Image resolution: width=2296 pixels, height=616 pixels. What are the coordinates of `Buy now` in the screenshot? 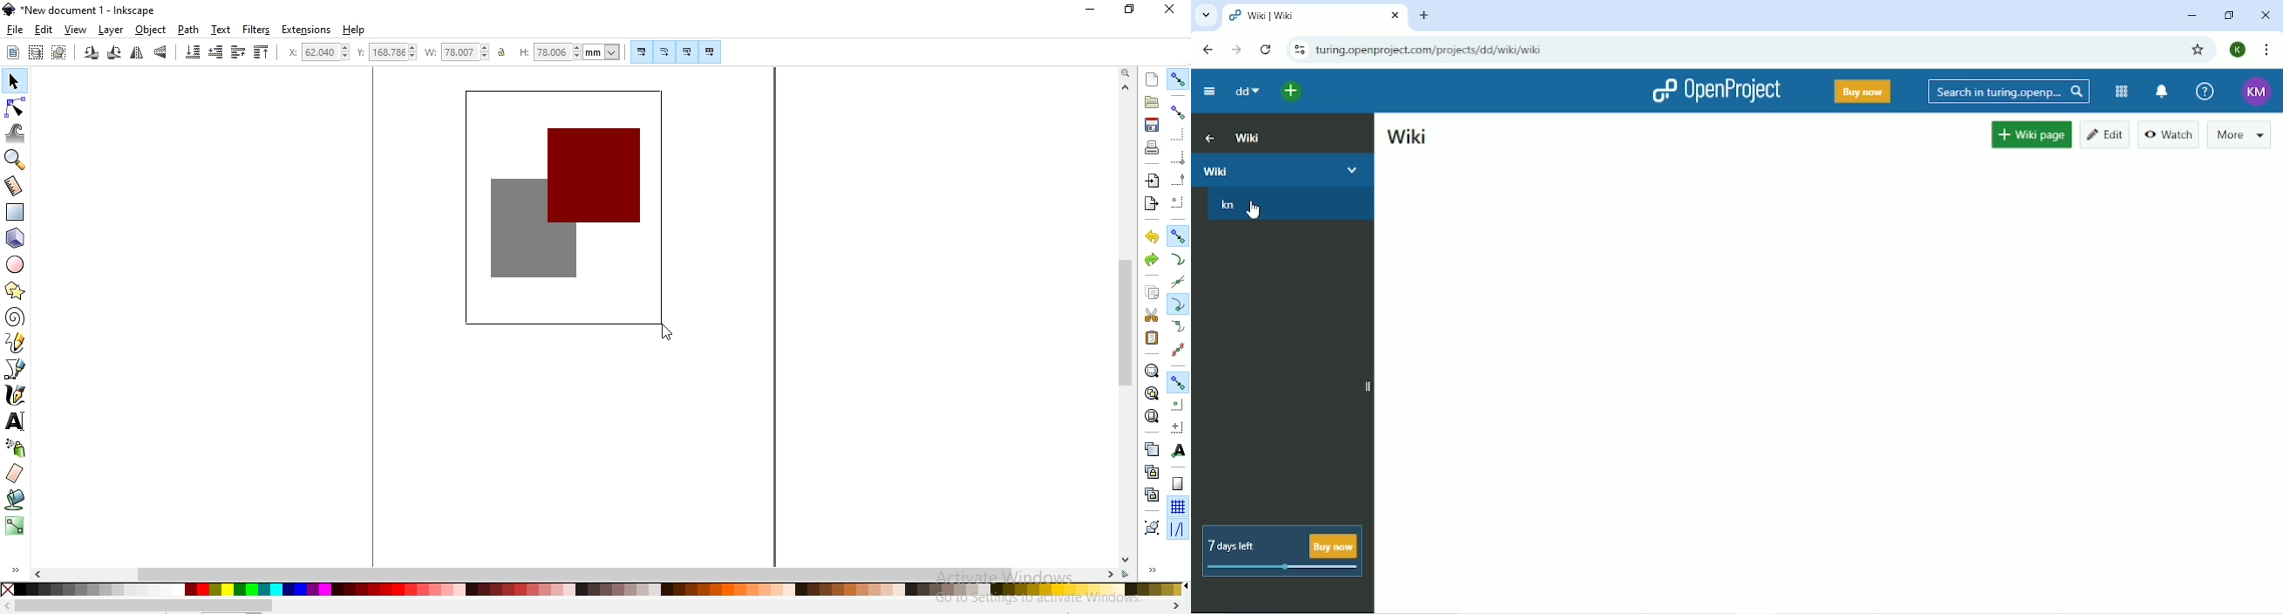 It's located at (1861, 91).